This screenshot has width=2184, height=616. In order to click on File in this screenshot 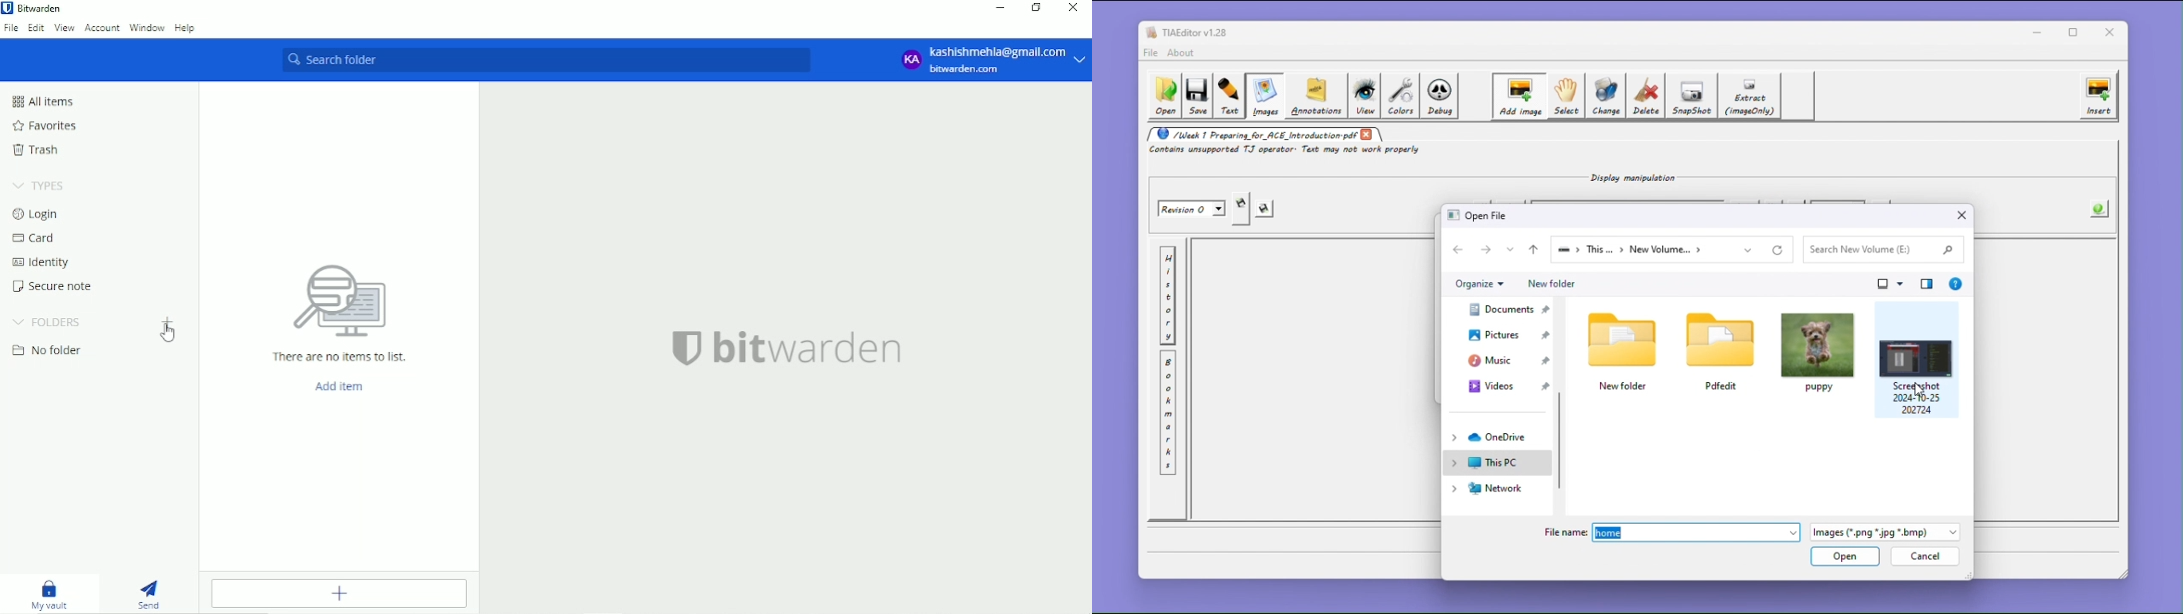, I will do `click(11, 28)`.